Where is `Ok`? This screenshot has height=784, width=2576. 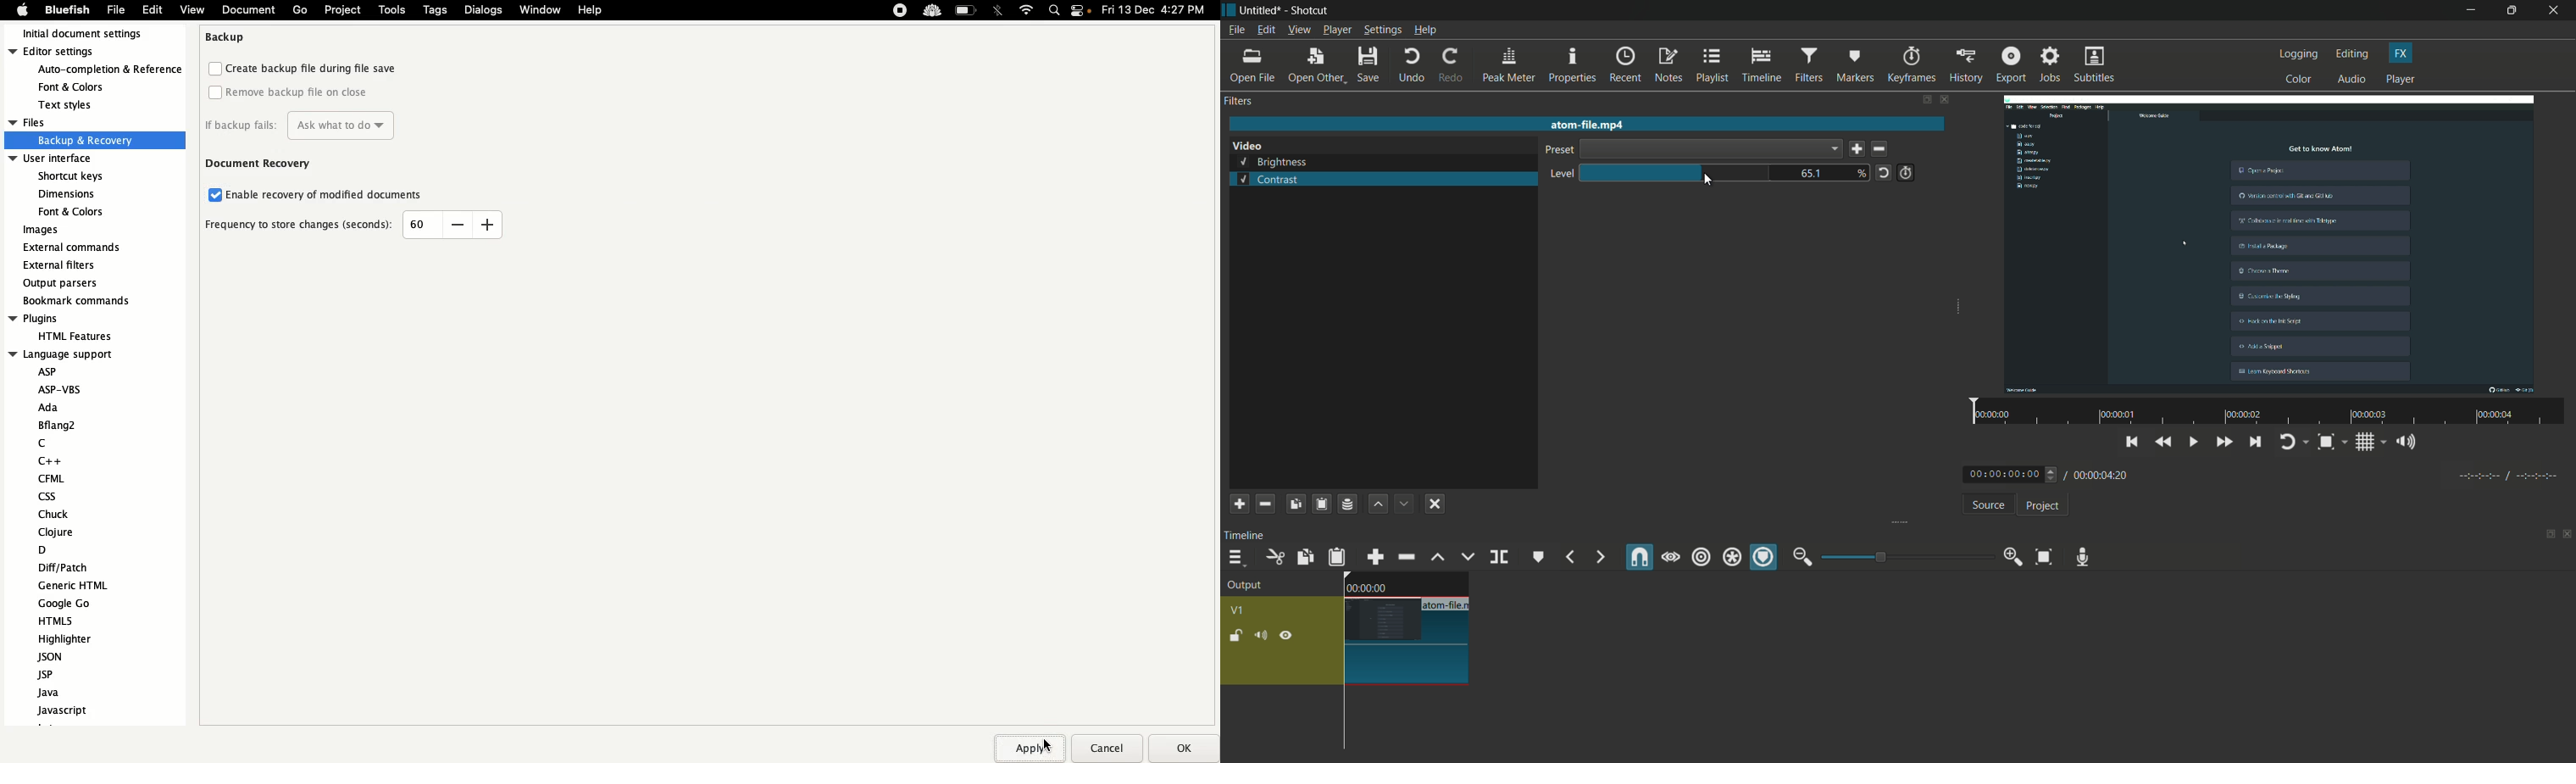
Ok is located at coordinates (1183, 749).